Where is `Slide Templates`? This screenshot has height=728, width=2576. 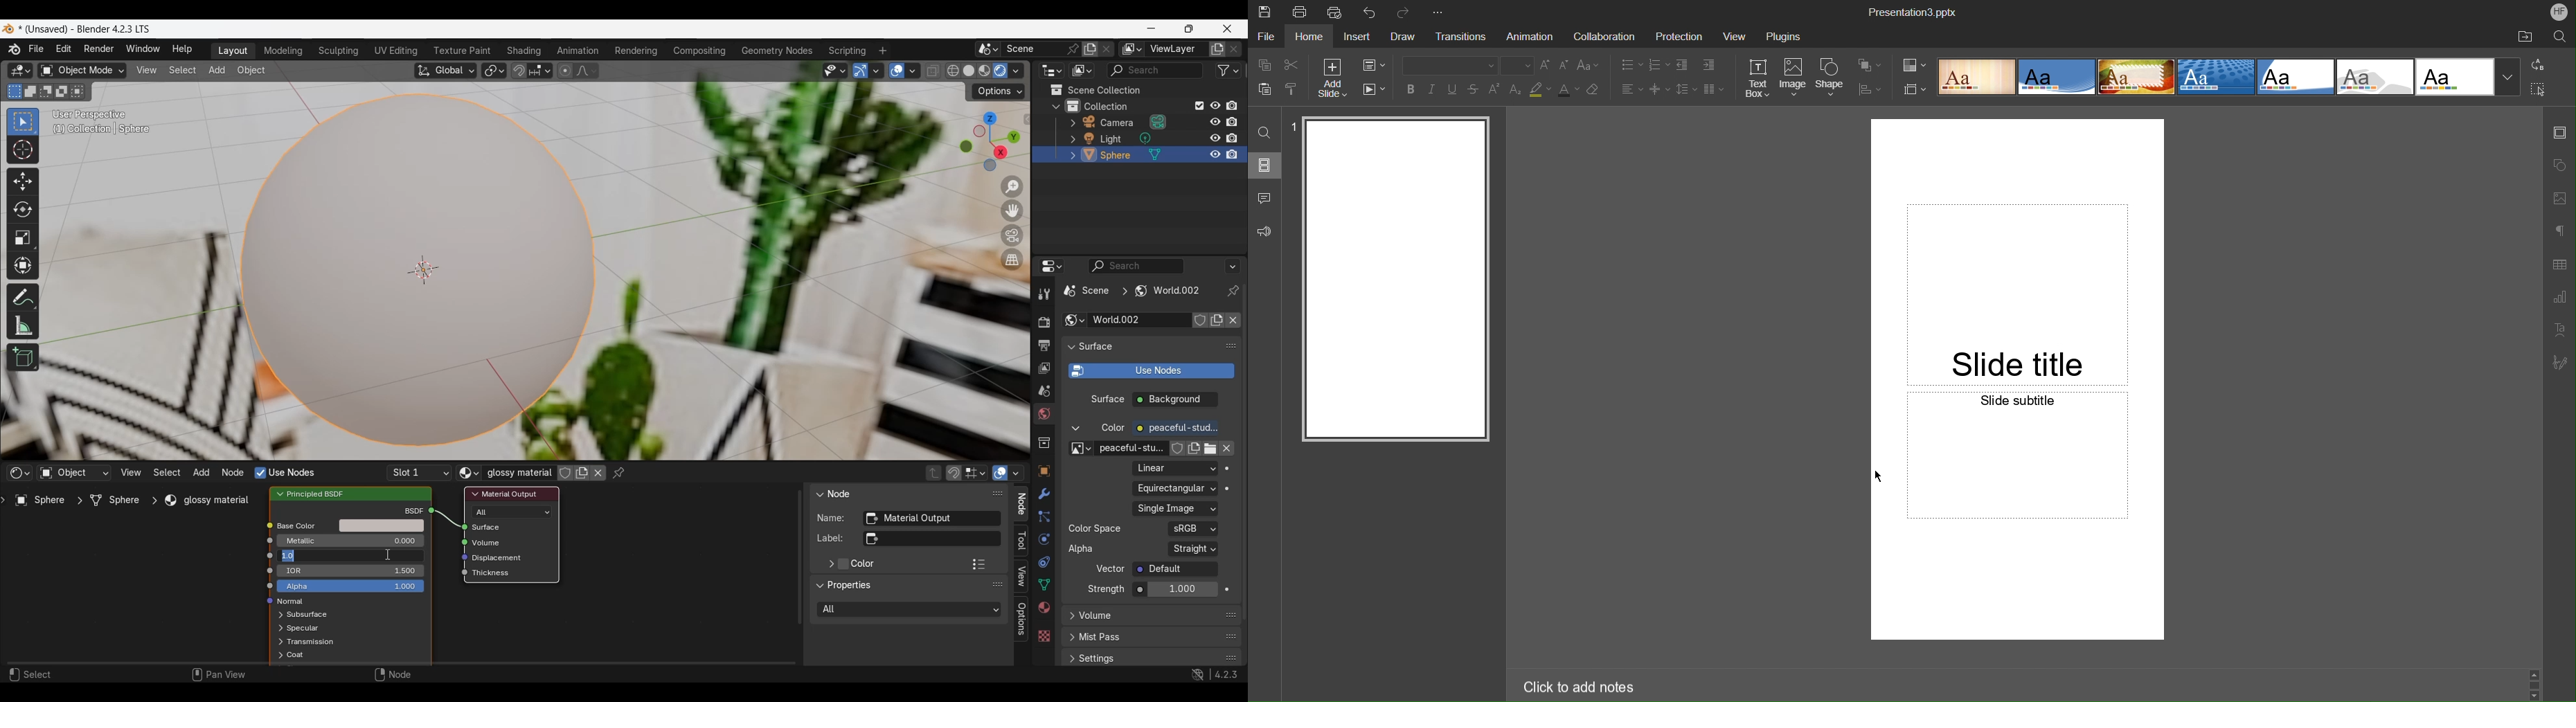 Slide Templates is located at coordinates (2228, 78).